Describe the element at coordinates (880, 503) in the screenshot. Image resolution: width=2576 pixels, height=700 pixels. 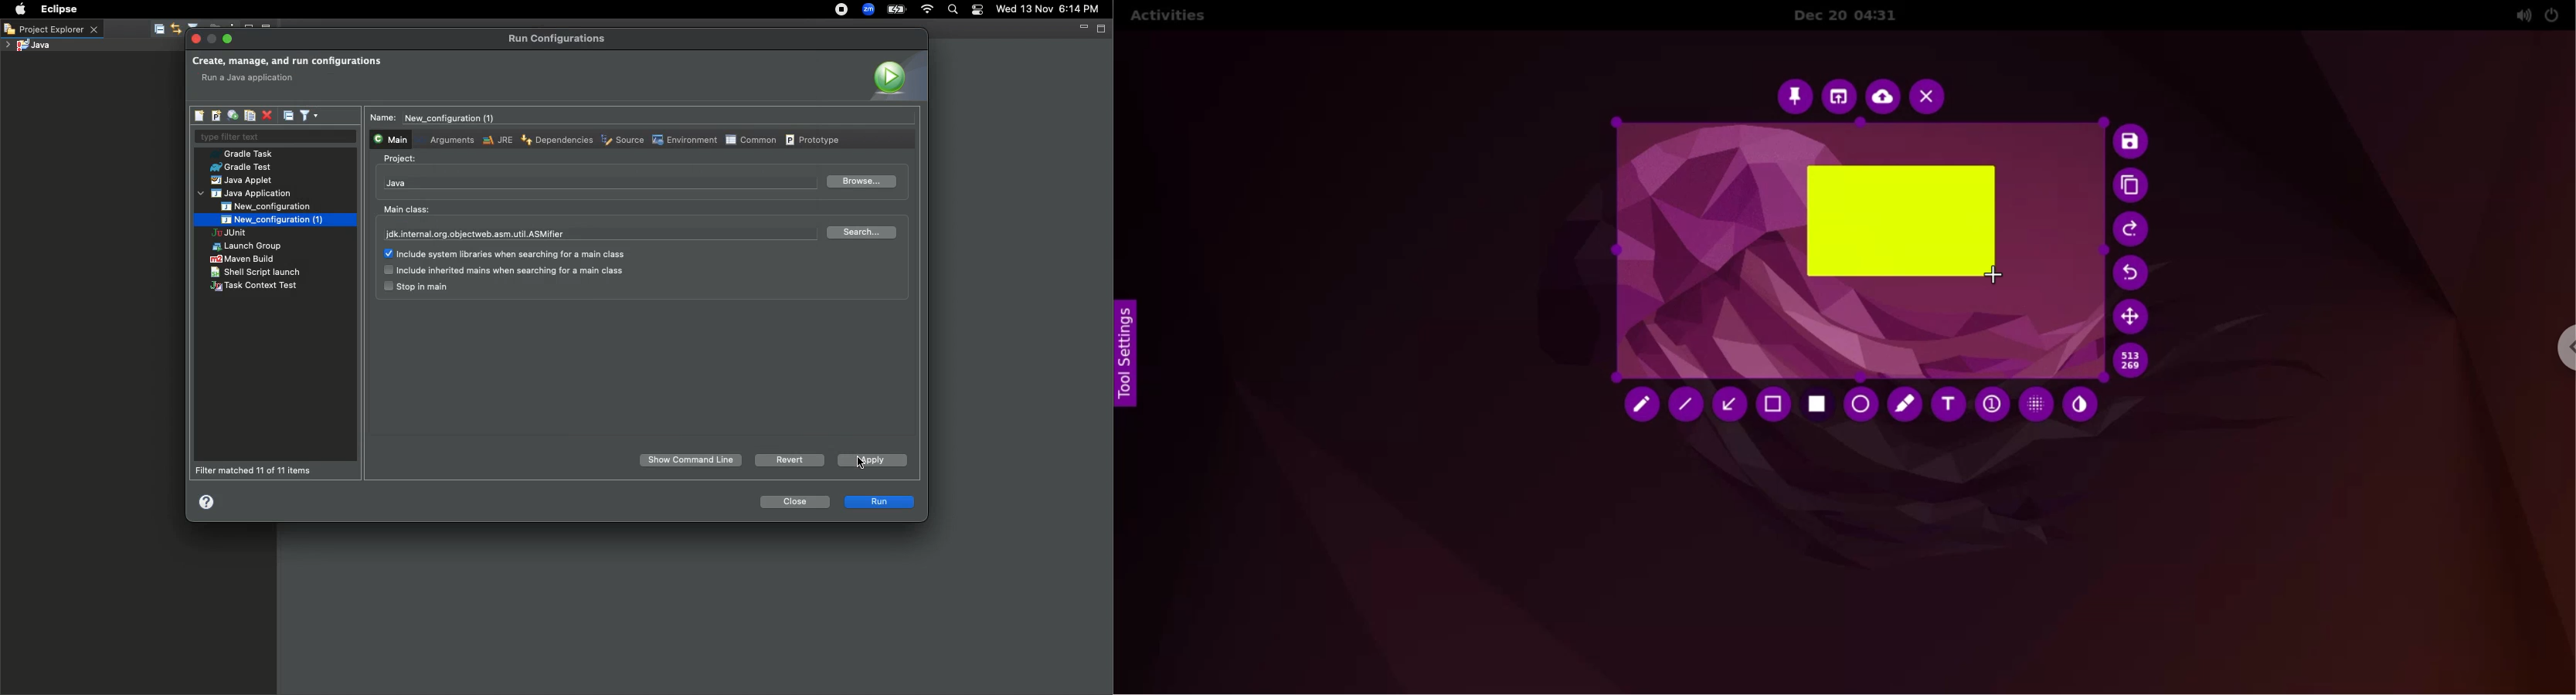
I see `run` at that location.